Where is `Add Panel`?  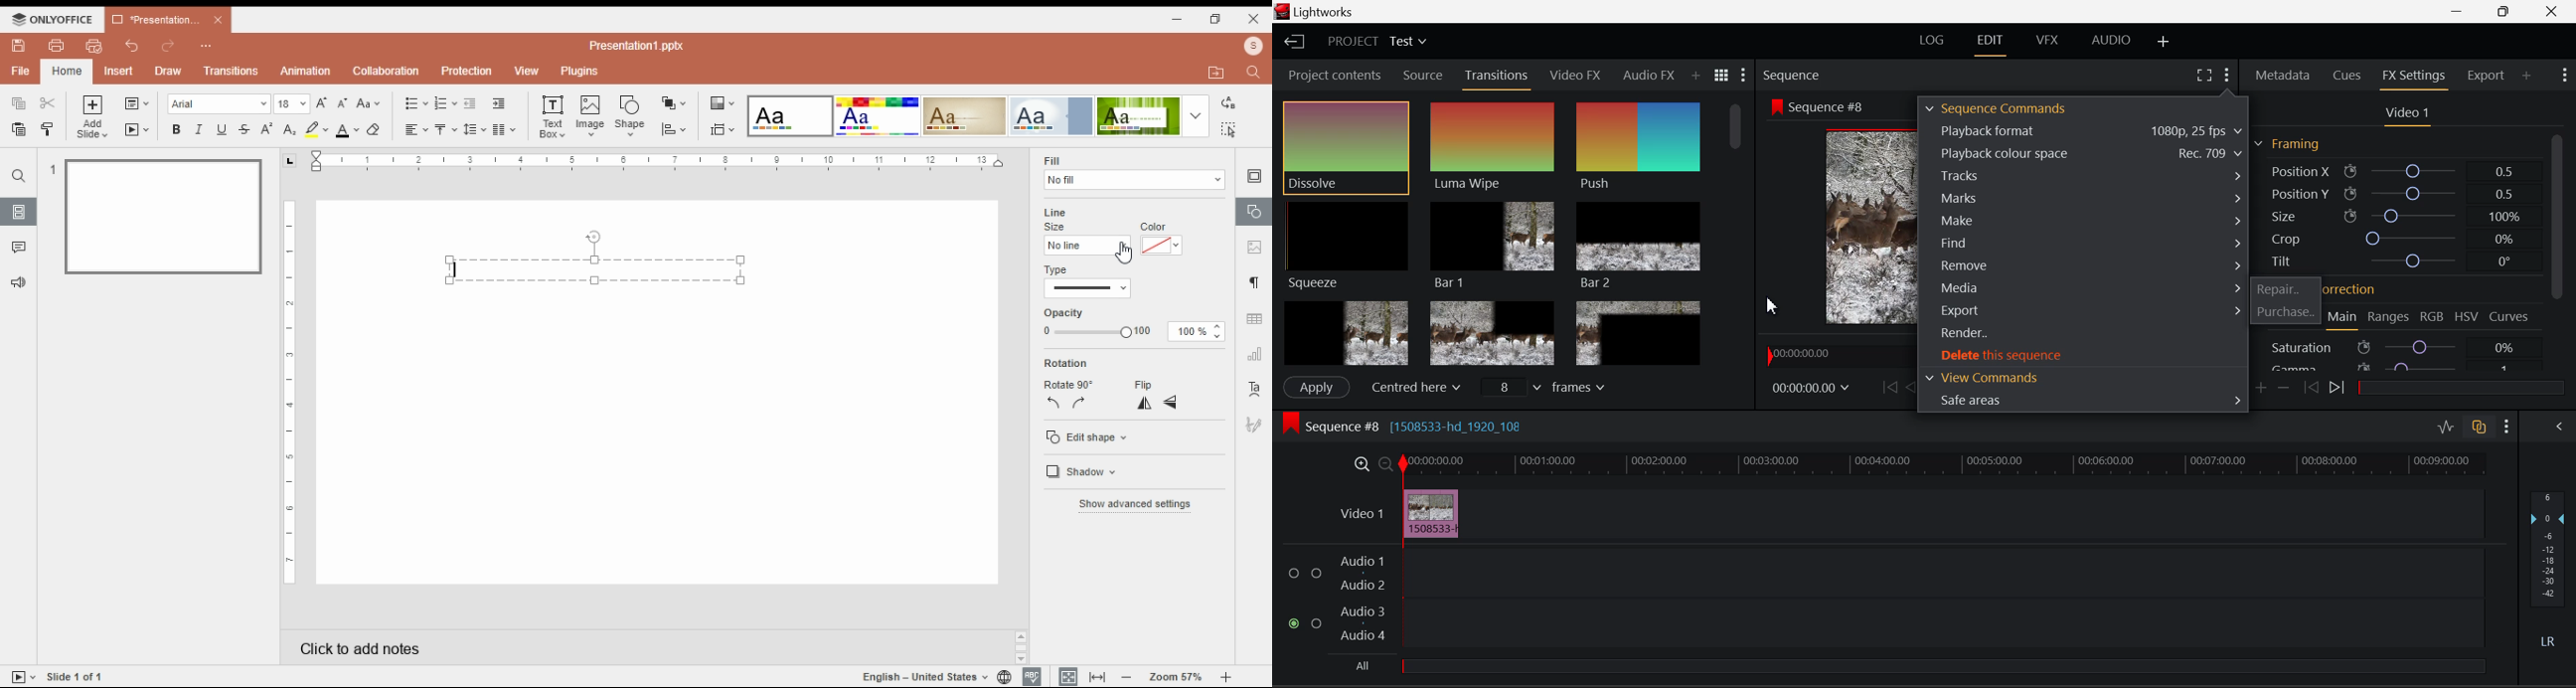
Add Panel is located at coordinates (1697, 77).